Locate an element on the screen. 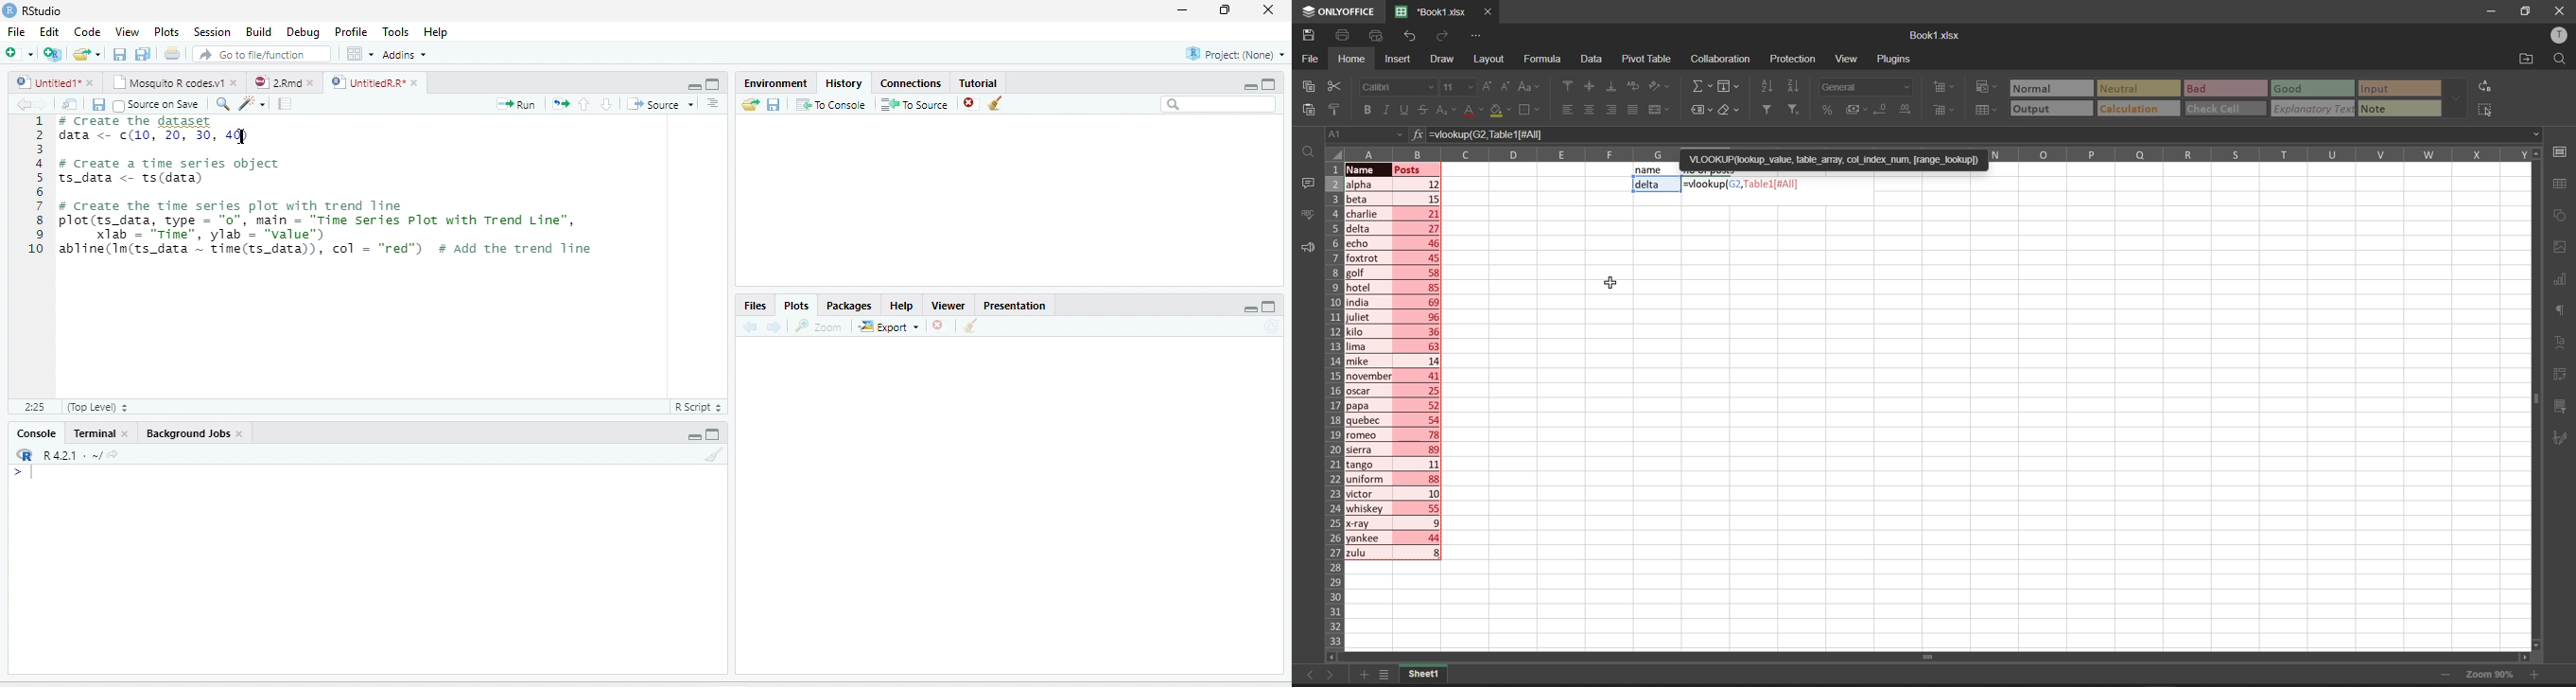  Build is located at coordinates (258, 31).